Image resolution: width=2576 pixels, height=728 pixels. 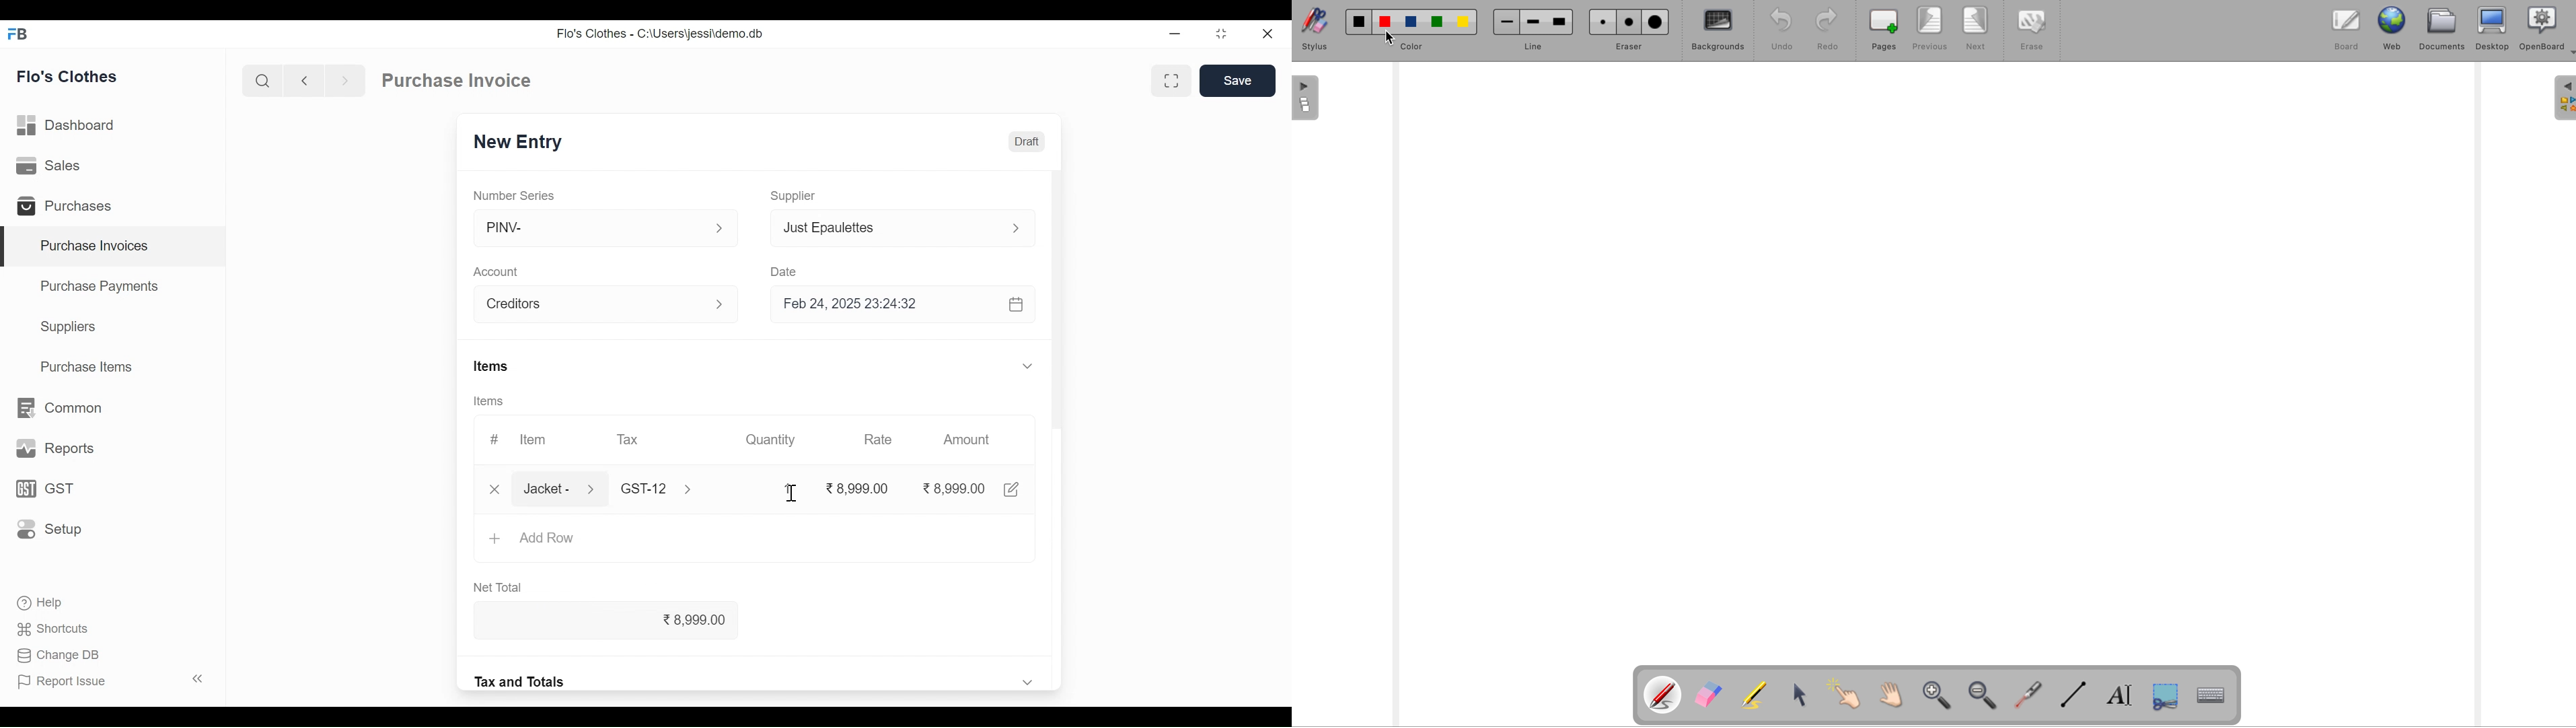 What do you see at coordinates (494, 540) in the screenshot?
I see `+` at bounding box center [494, 540].